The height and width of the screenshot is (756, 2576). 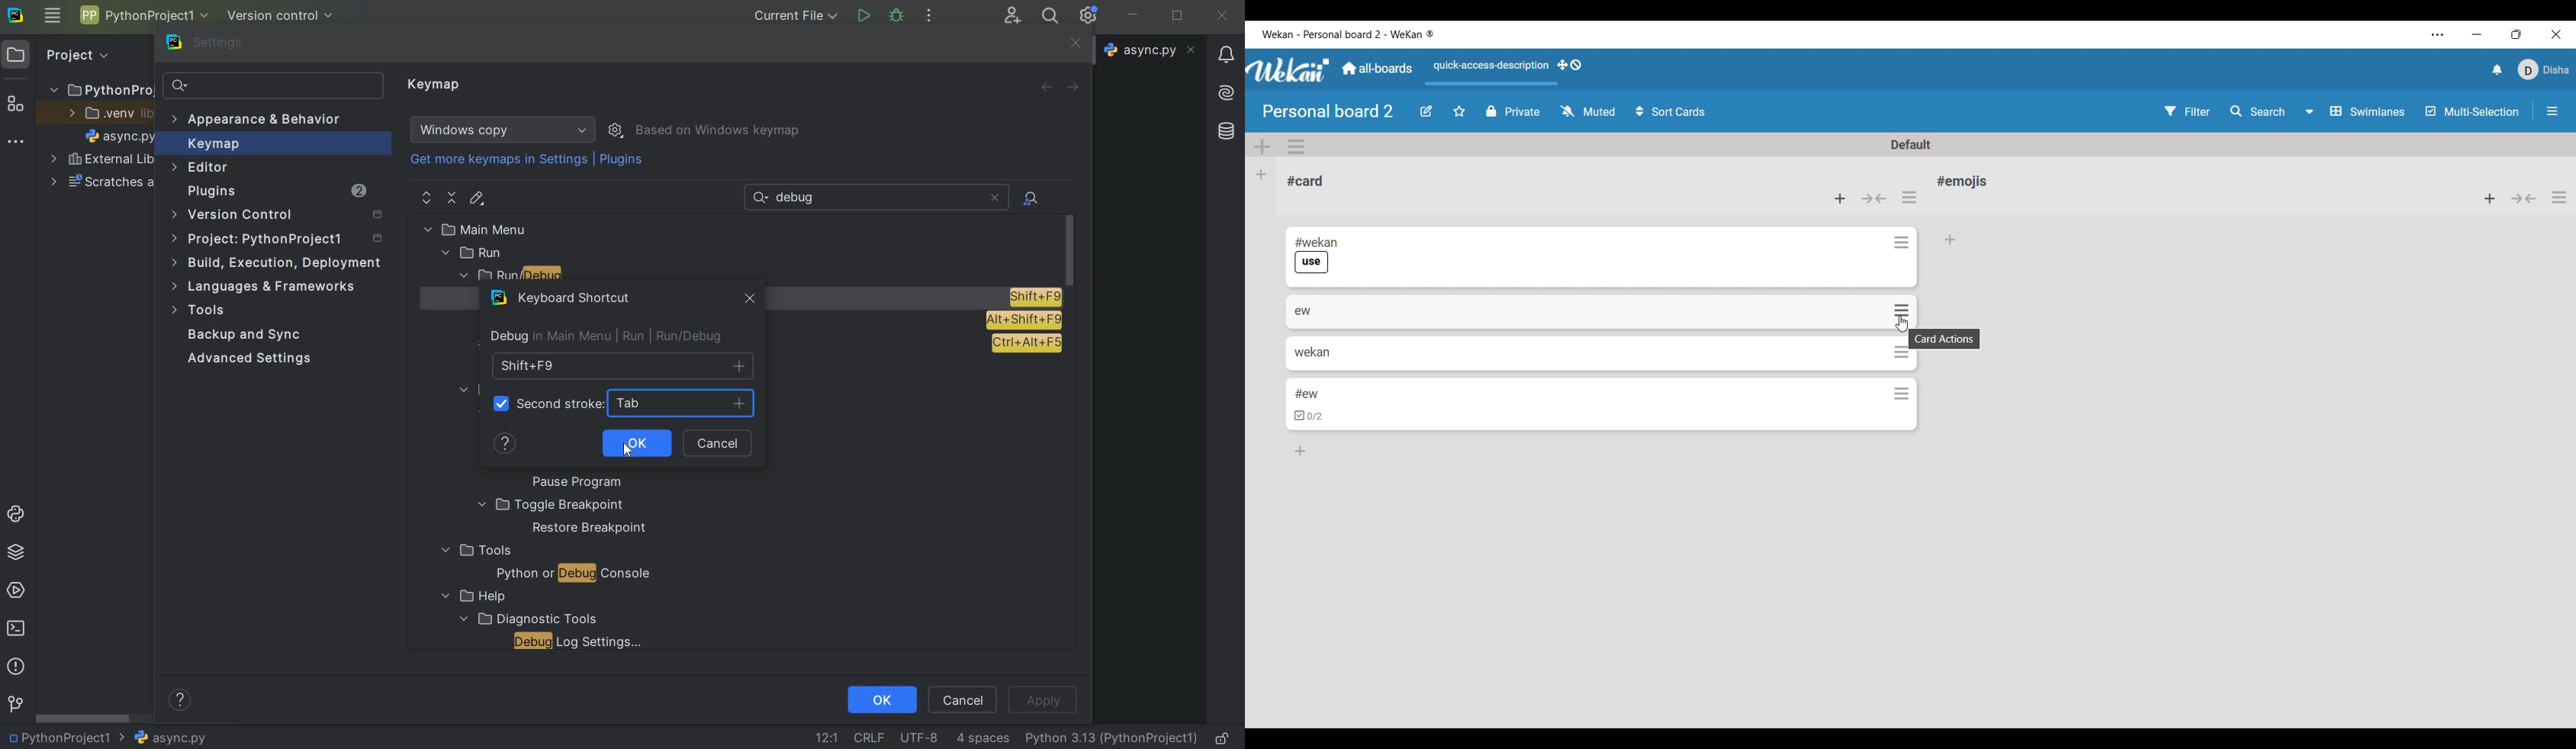 What do you see at coordinates (747, 301) in the screenshot?
I see `close` at bounding box center [747, 301].